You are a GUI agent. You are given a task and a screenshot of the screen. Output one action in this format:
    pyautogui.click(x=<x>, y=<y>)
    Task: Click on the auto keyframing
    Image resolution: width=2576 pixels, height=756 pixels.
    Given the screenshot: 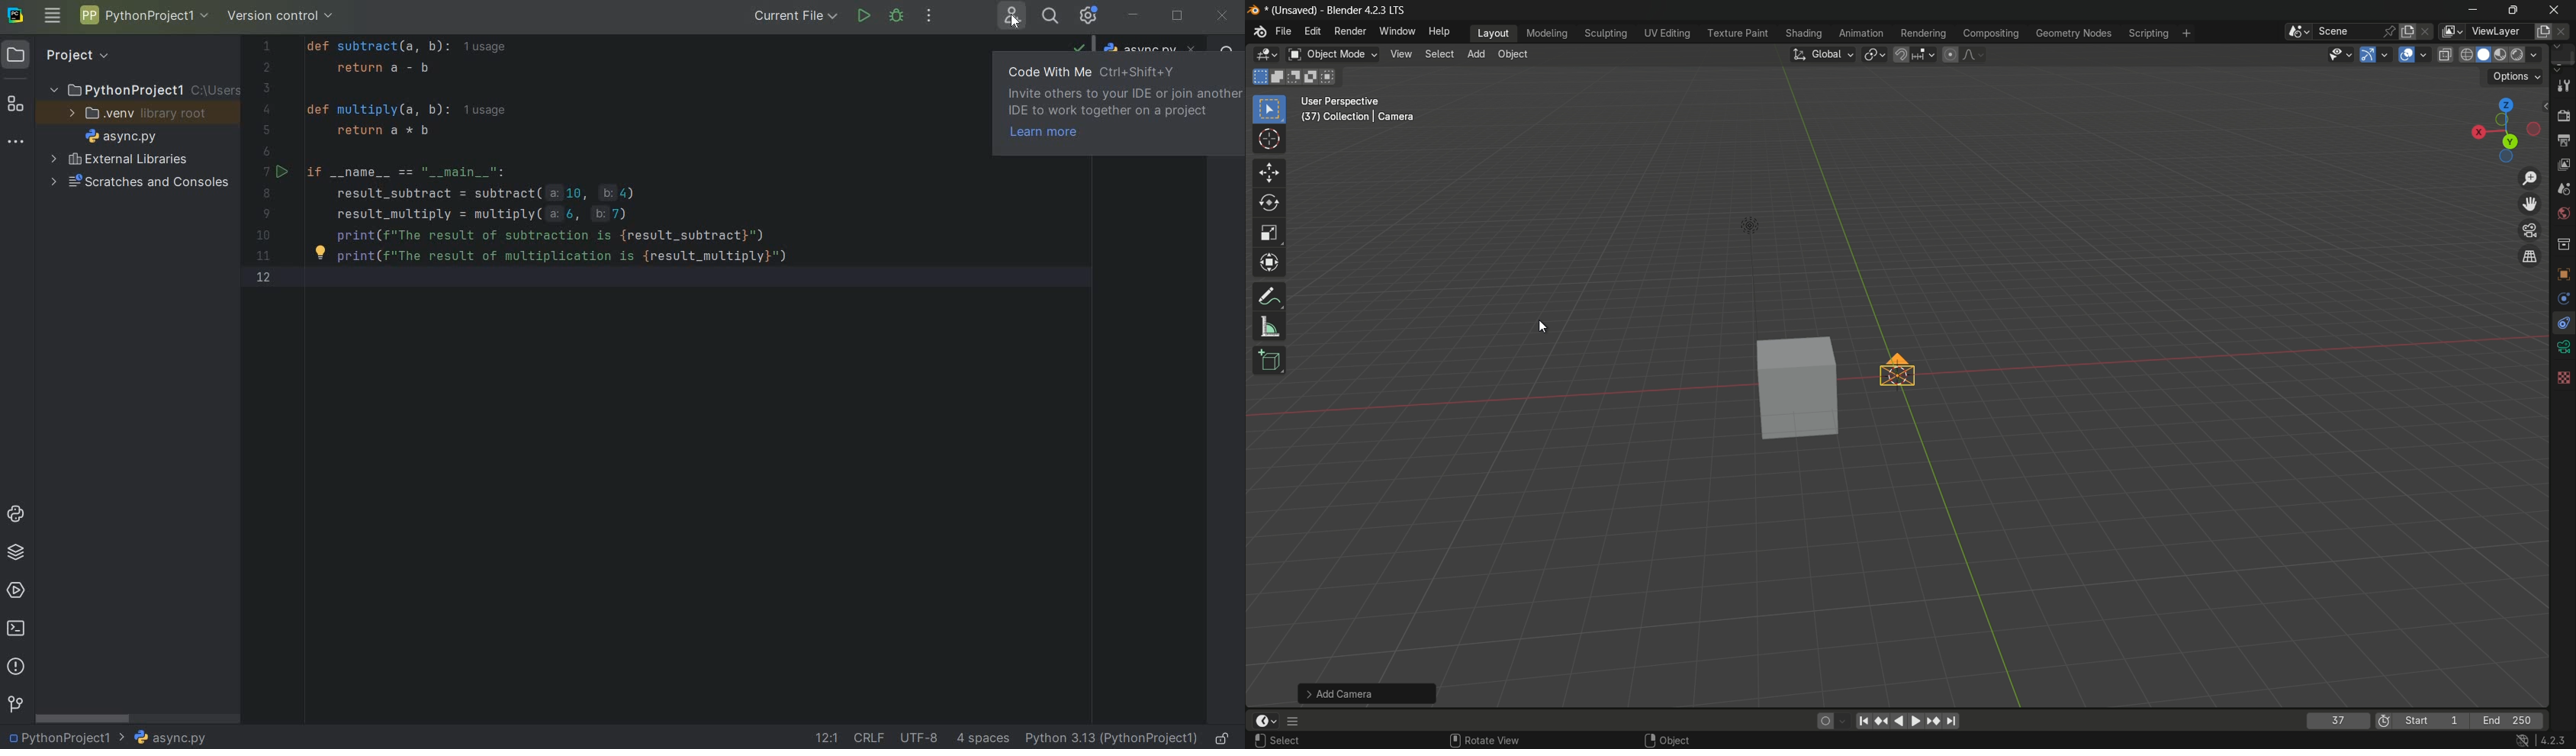 What is the action you would take?
    pyautogui.click(x=1846, y=721)
    